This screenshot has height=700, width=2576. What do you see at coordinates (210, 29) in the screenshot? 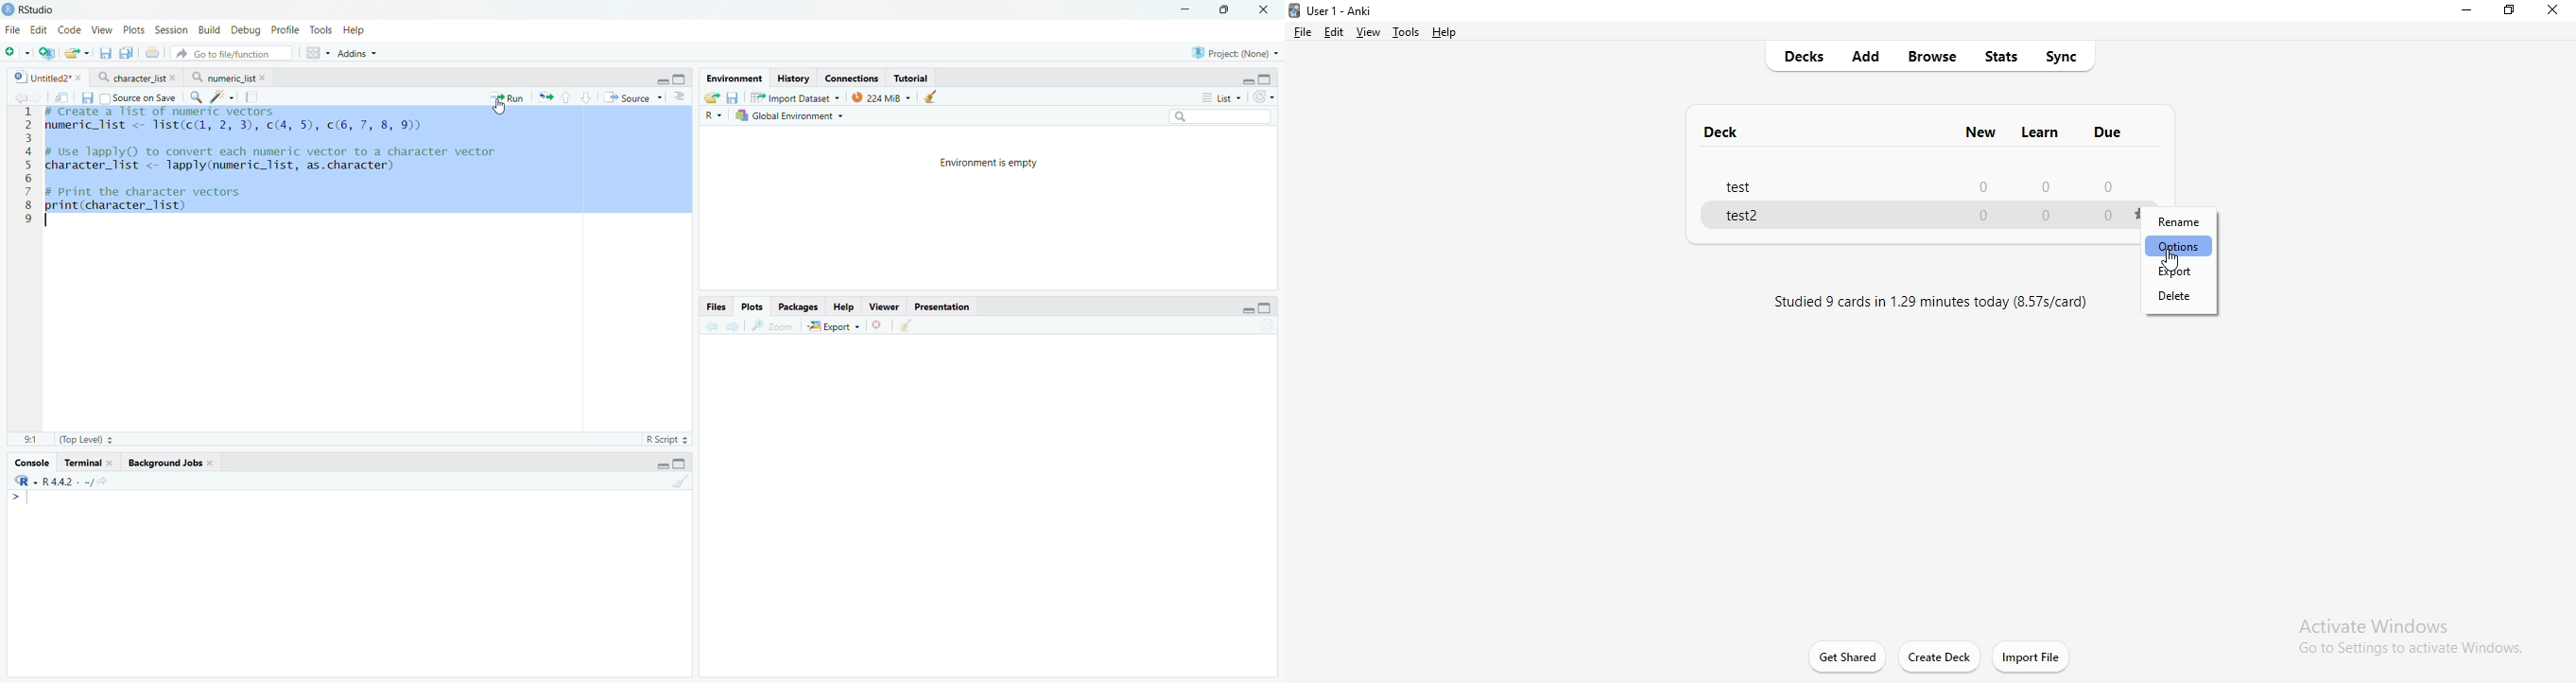
I see `Build` at bounding box center [210, 29].